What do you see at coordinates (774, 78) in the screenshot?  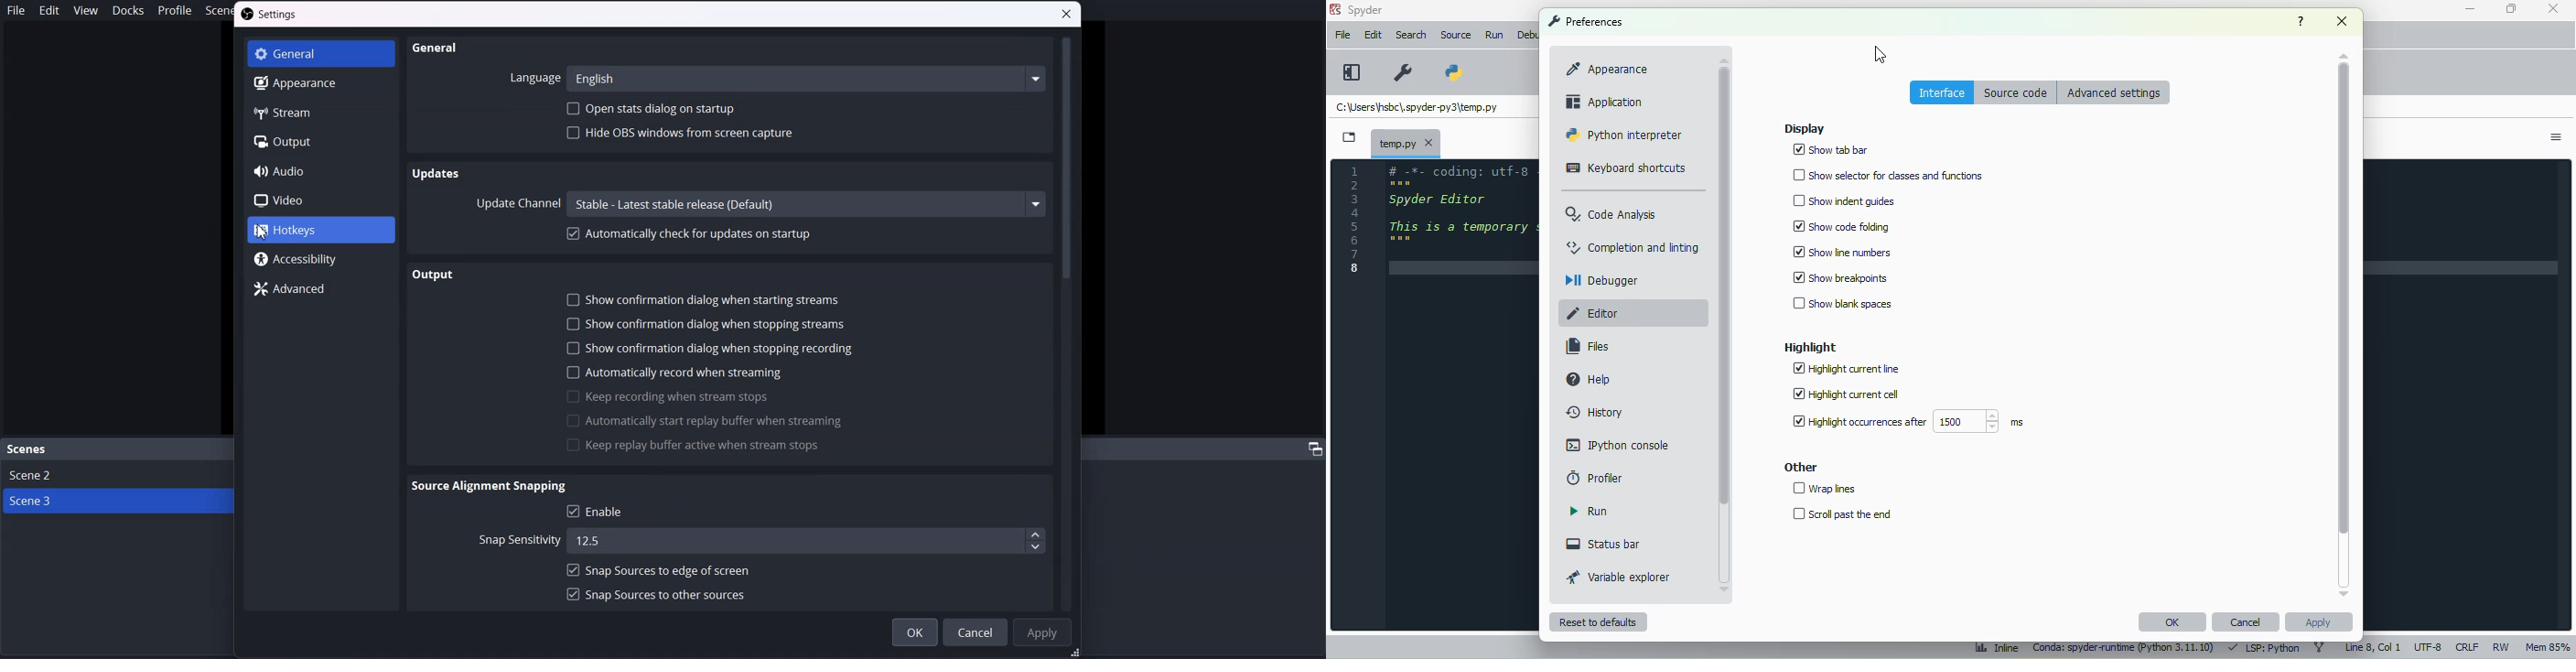 I see `Language` at bounding box center [774, 78].